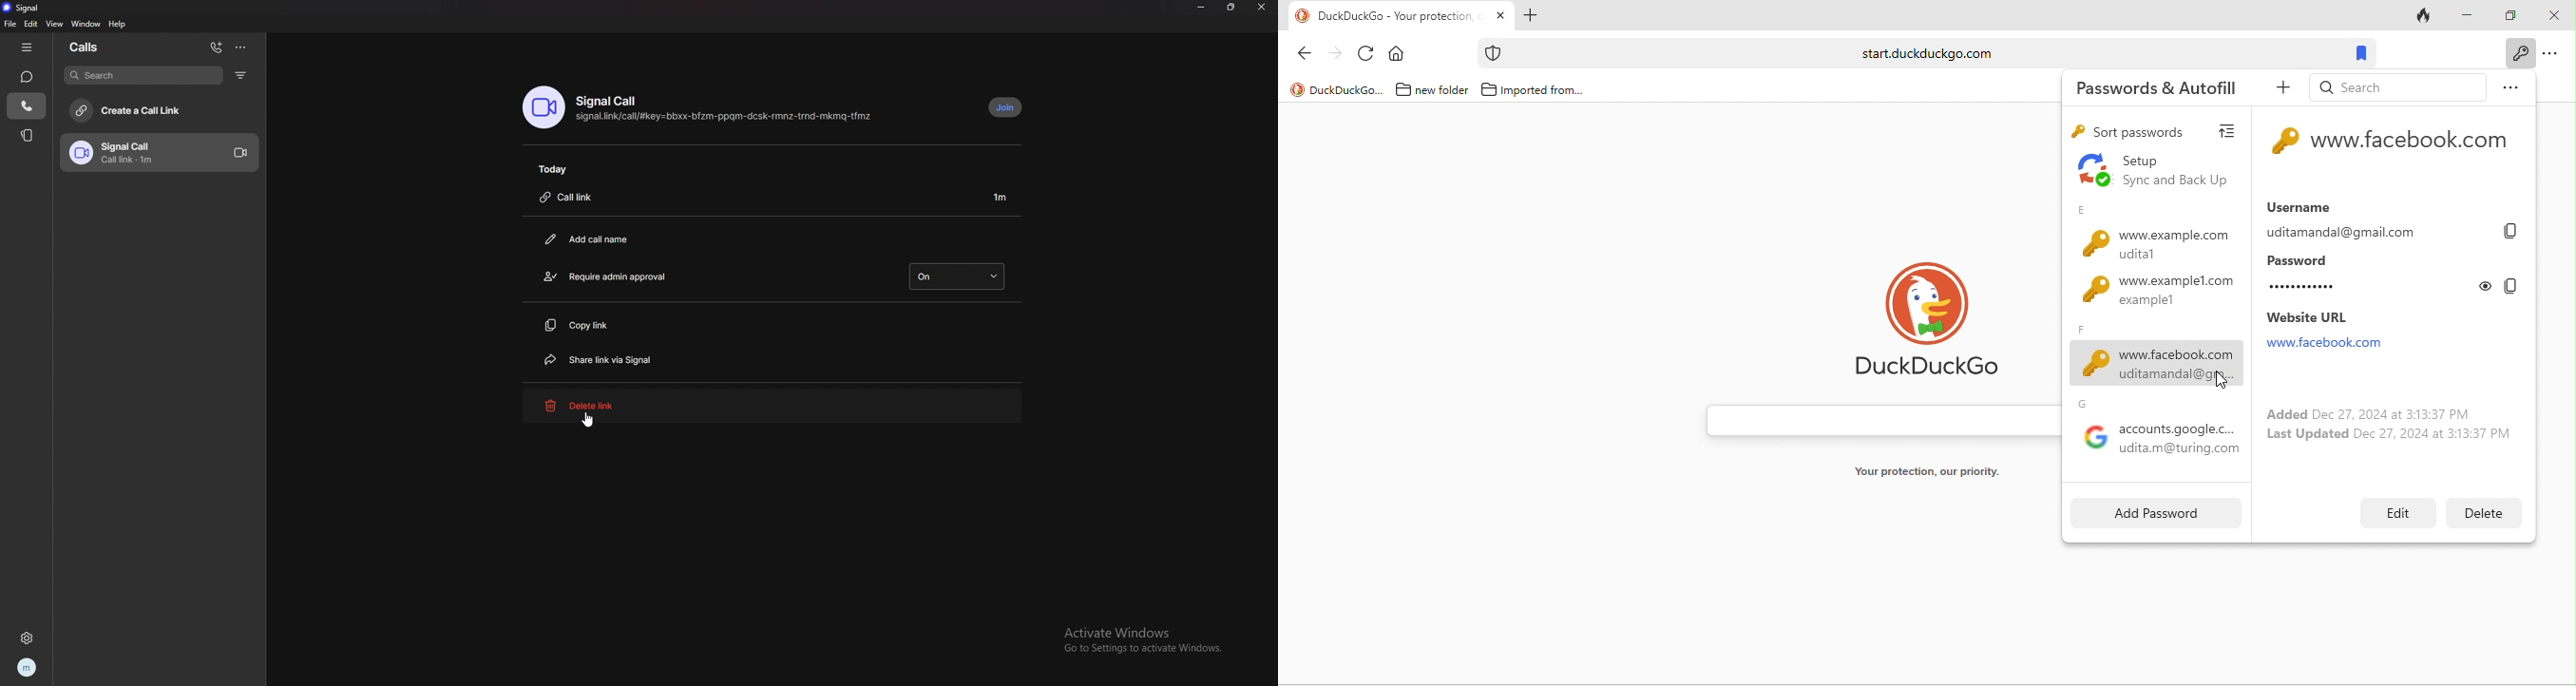 Image resolution: width=2576 pixels, height=700 pixels. I want to click on imported form, so click(1535, 90).